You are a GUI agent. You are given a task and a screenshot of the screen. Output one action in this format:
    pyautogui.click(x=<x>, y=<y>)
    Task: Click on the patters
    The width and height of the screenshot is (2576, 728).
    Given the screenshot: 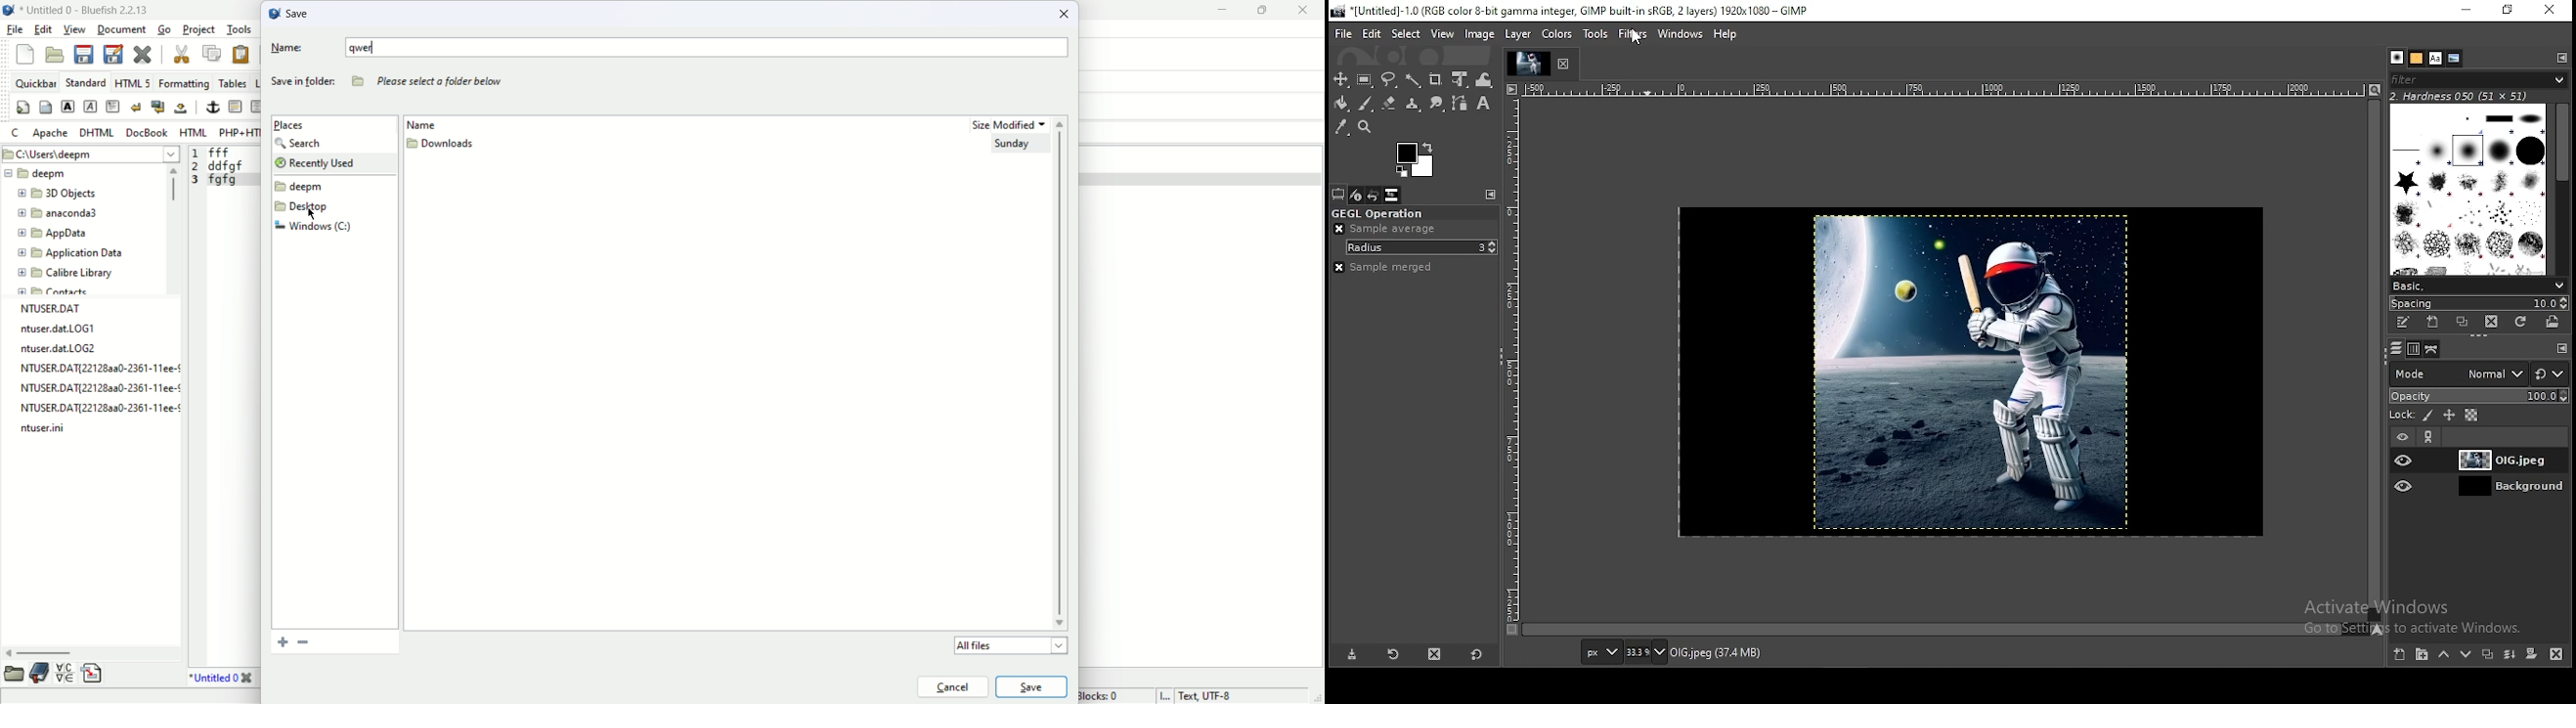 What is the action you would take?
    pyautogui.click(x=2417, y=59)
    